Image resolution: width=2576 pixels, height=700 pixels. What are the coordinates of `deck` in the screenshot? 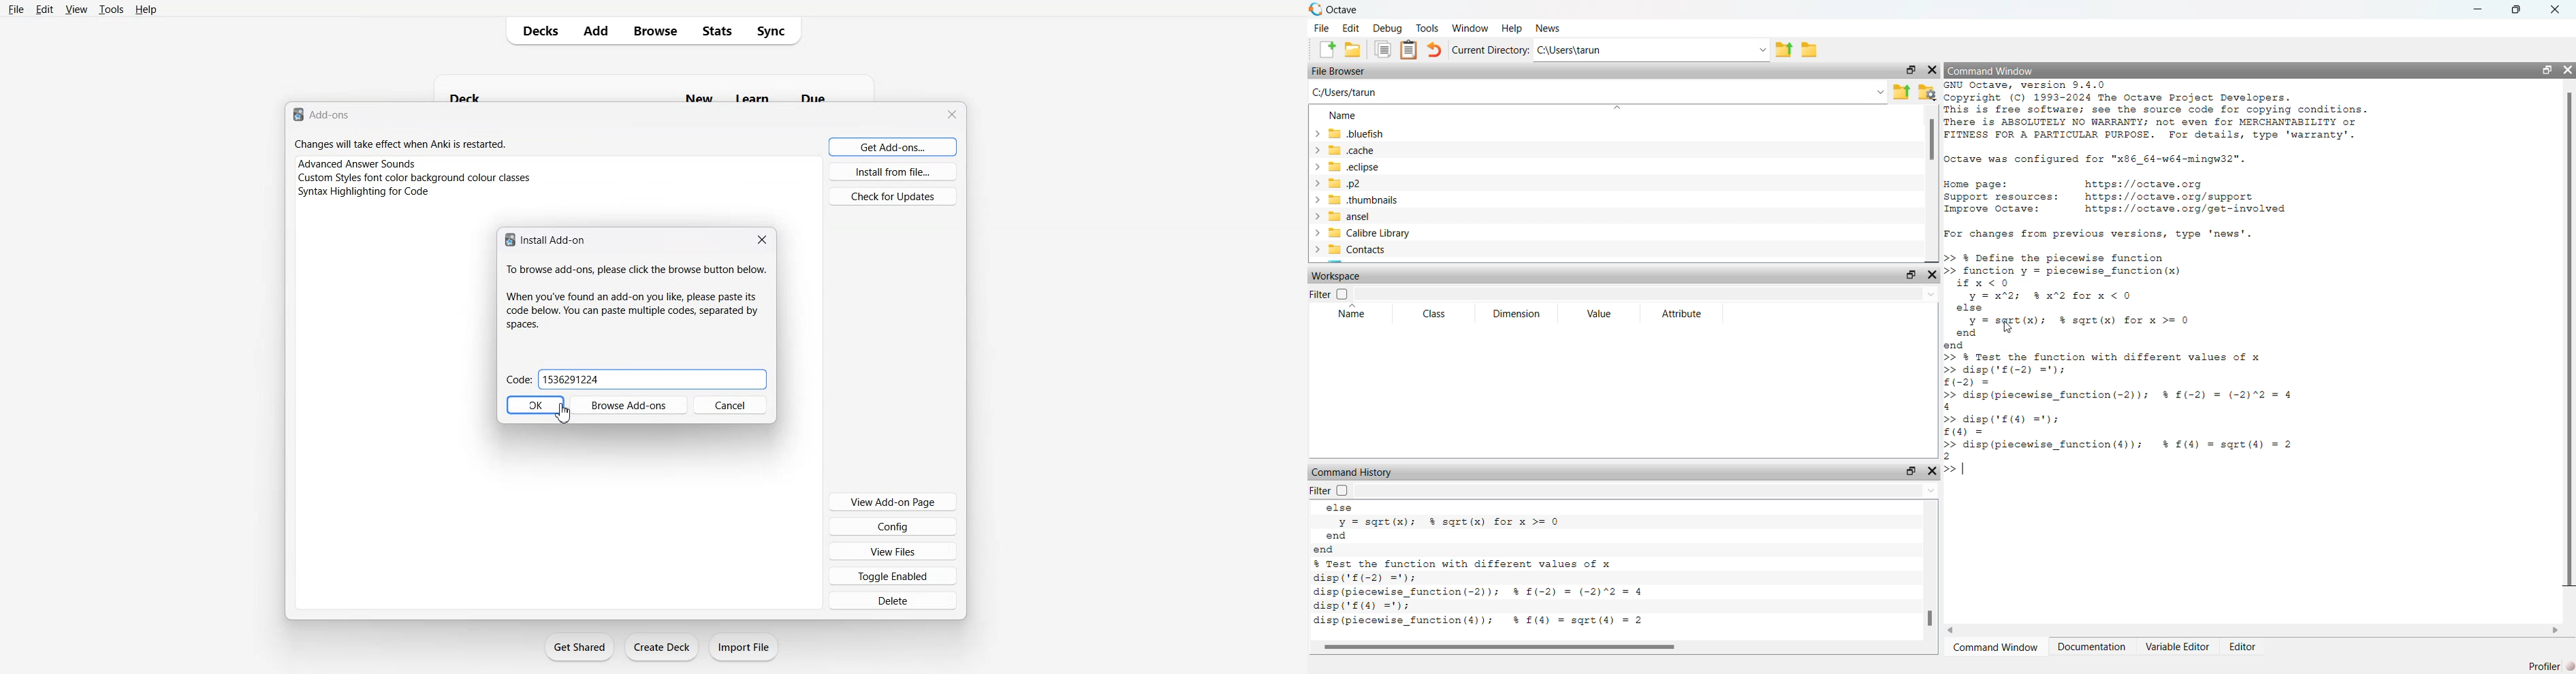 It's located at (469, 95).